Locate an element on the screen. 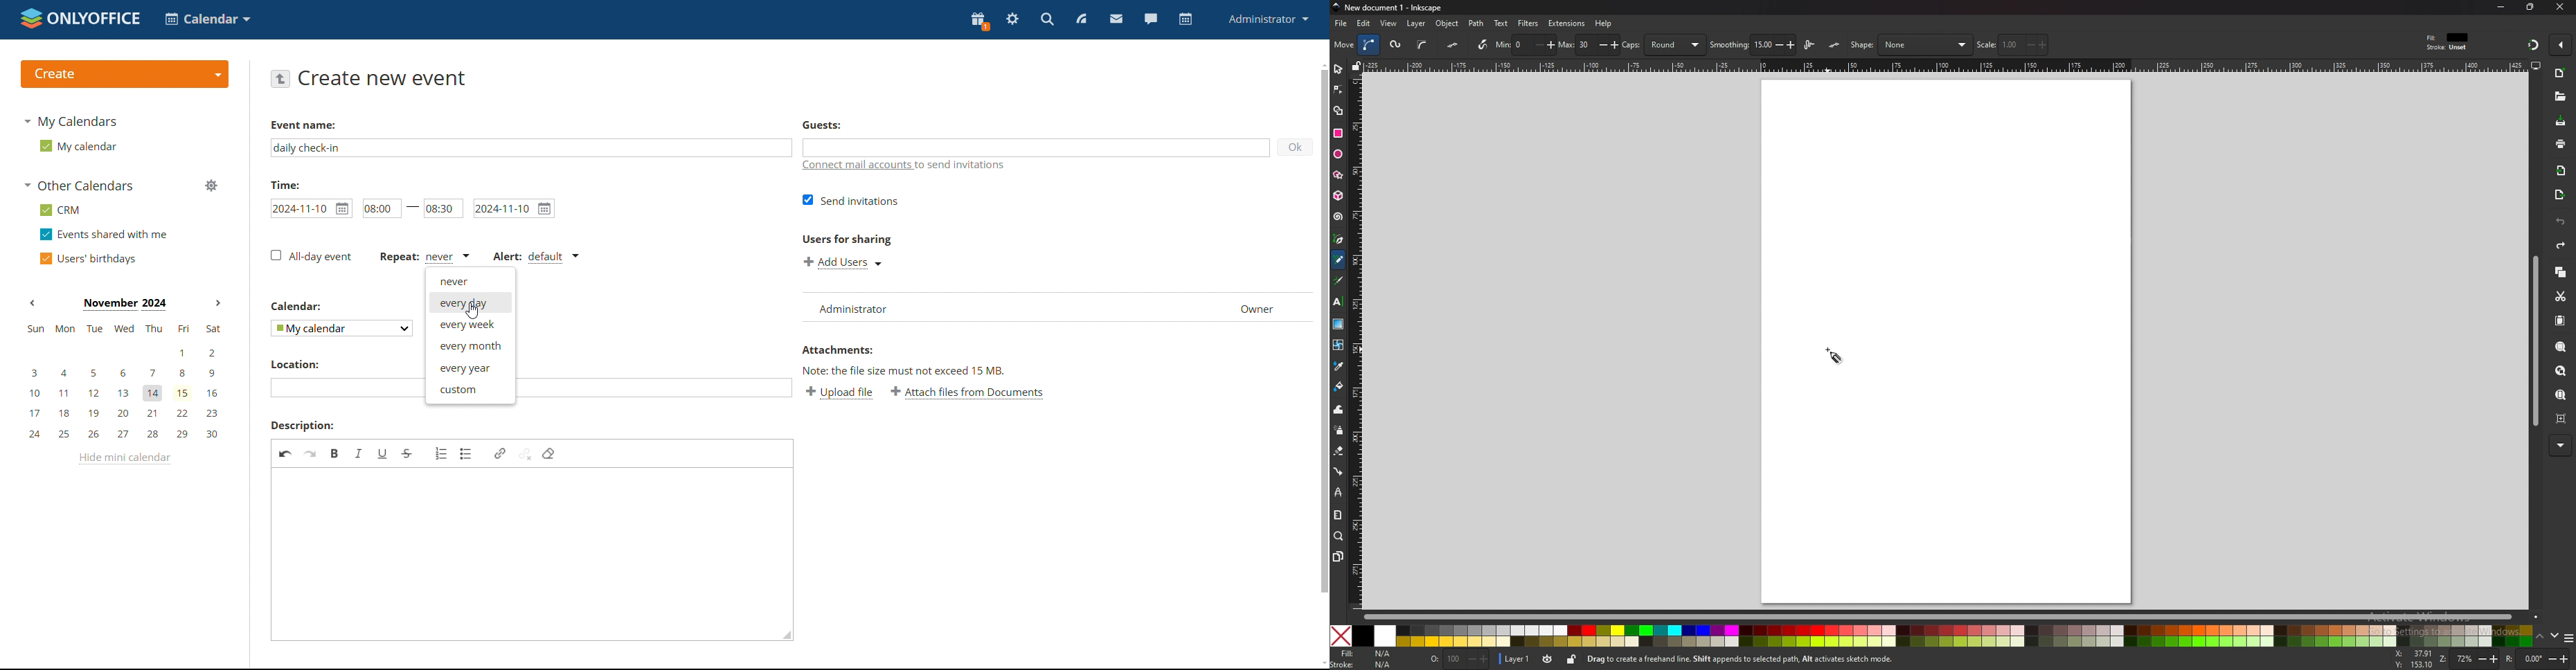 The height and width of the screenshot is (672, 2576). fill bucket is located at coordinates (1338, 386).